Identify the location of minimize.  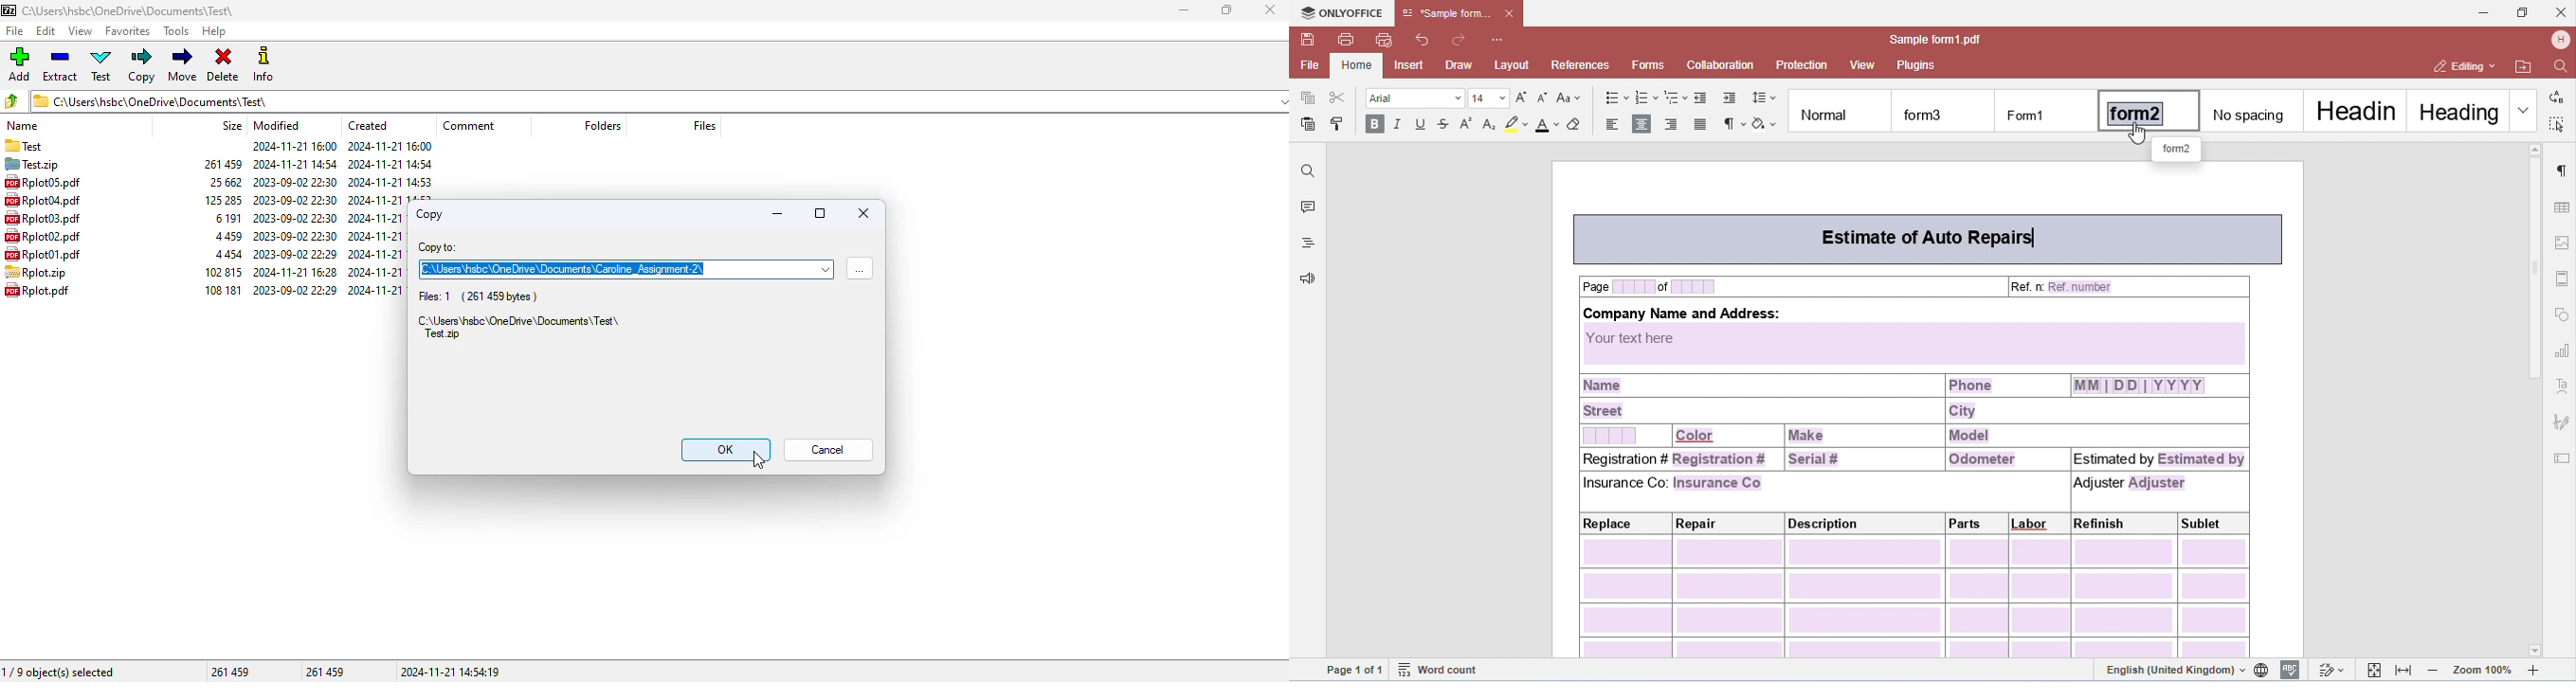
(778, 214).